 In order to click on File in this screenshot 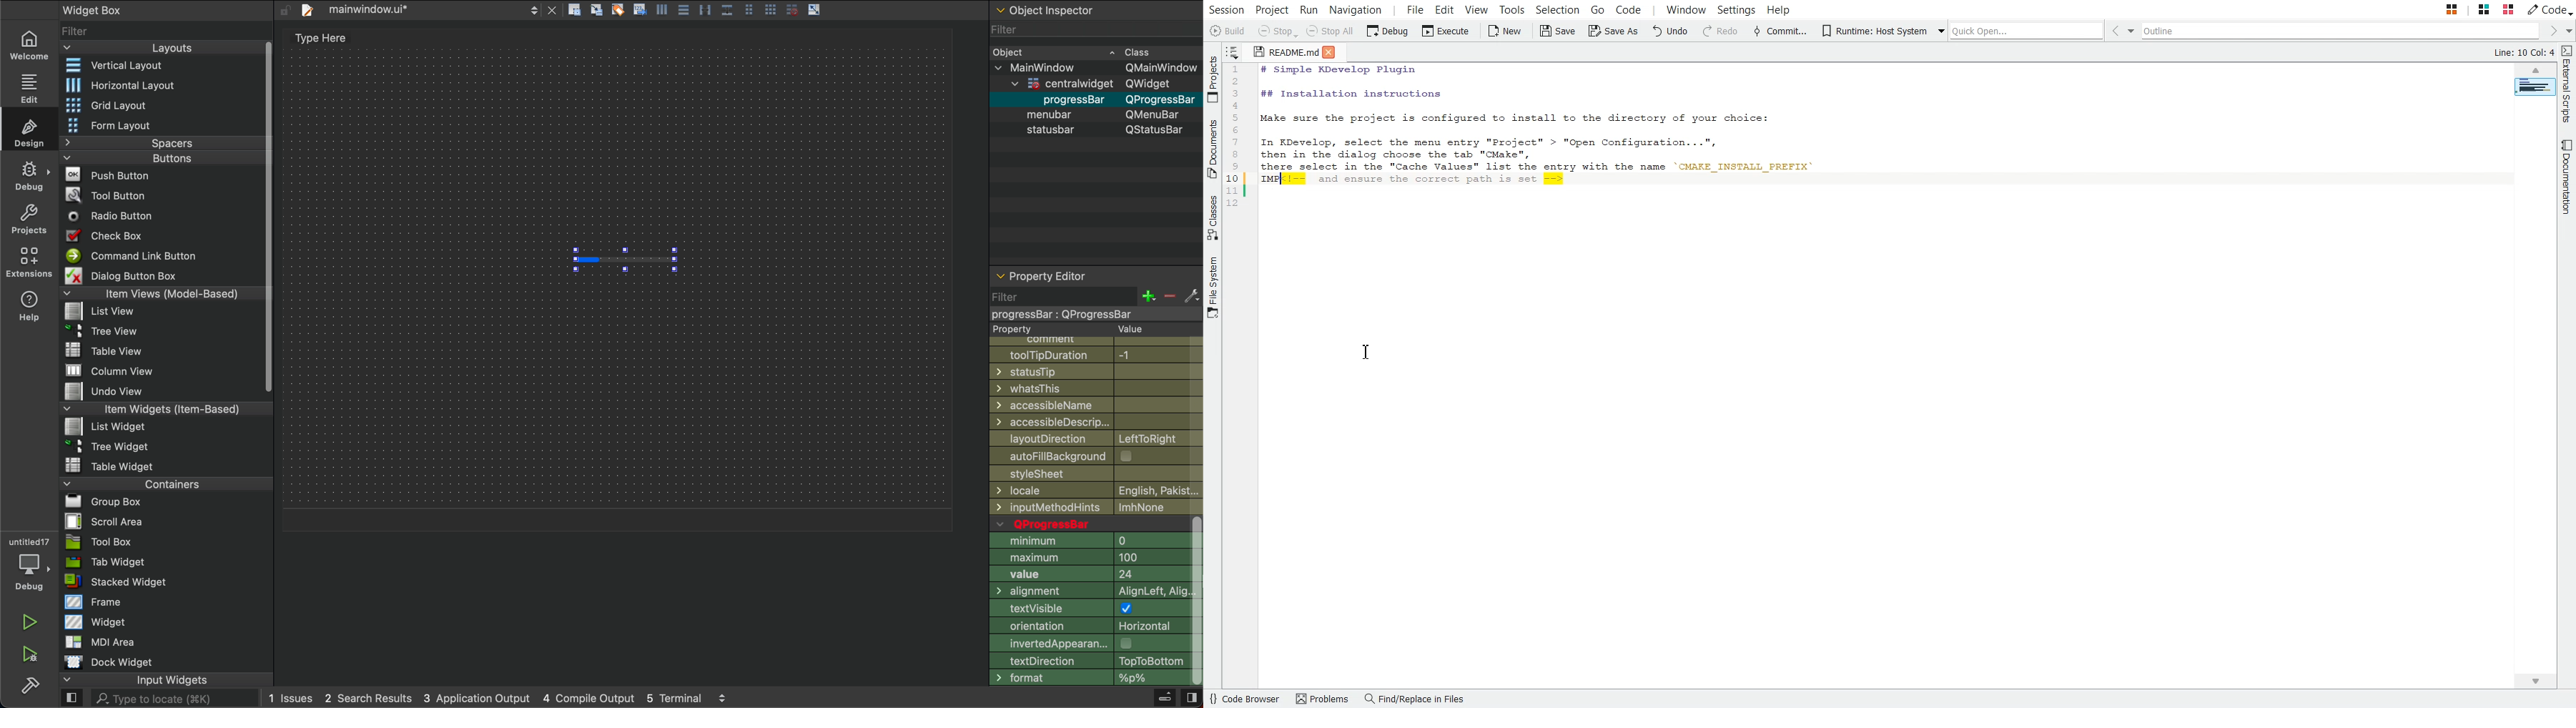, I will do `click(110, 446)`.